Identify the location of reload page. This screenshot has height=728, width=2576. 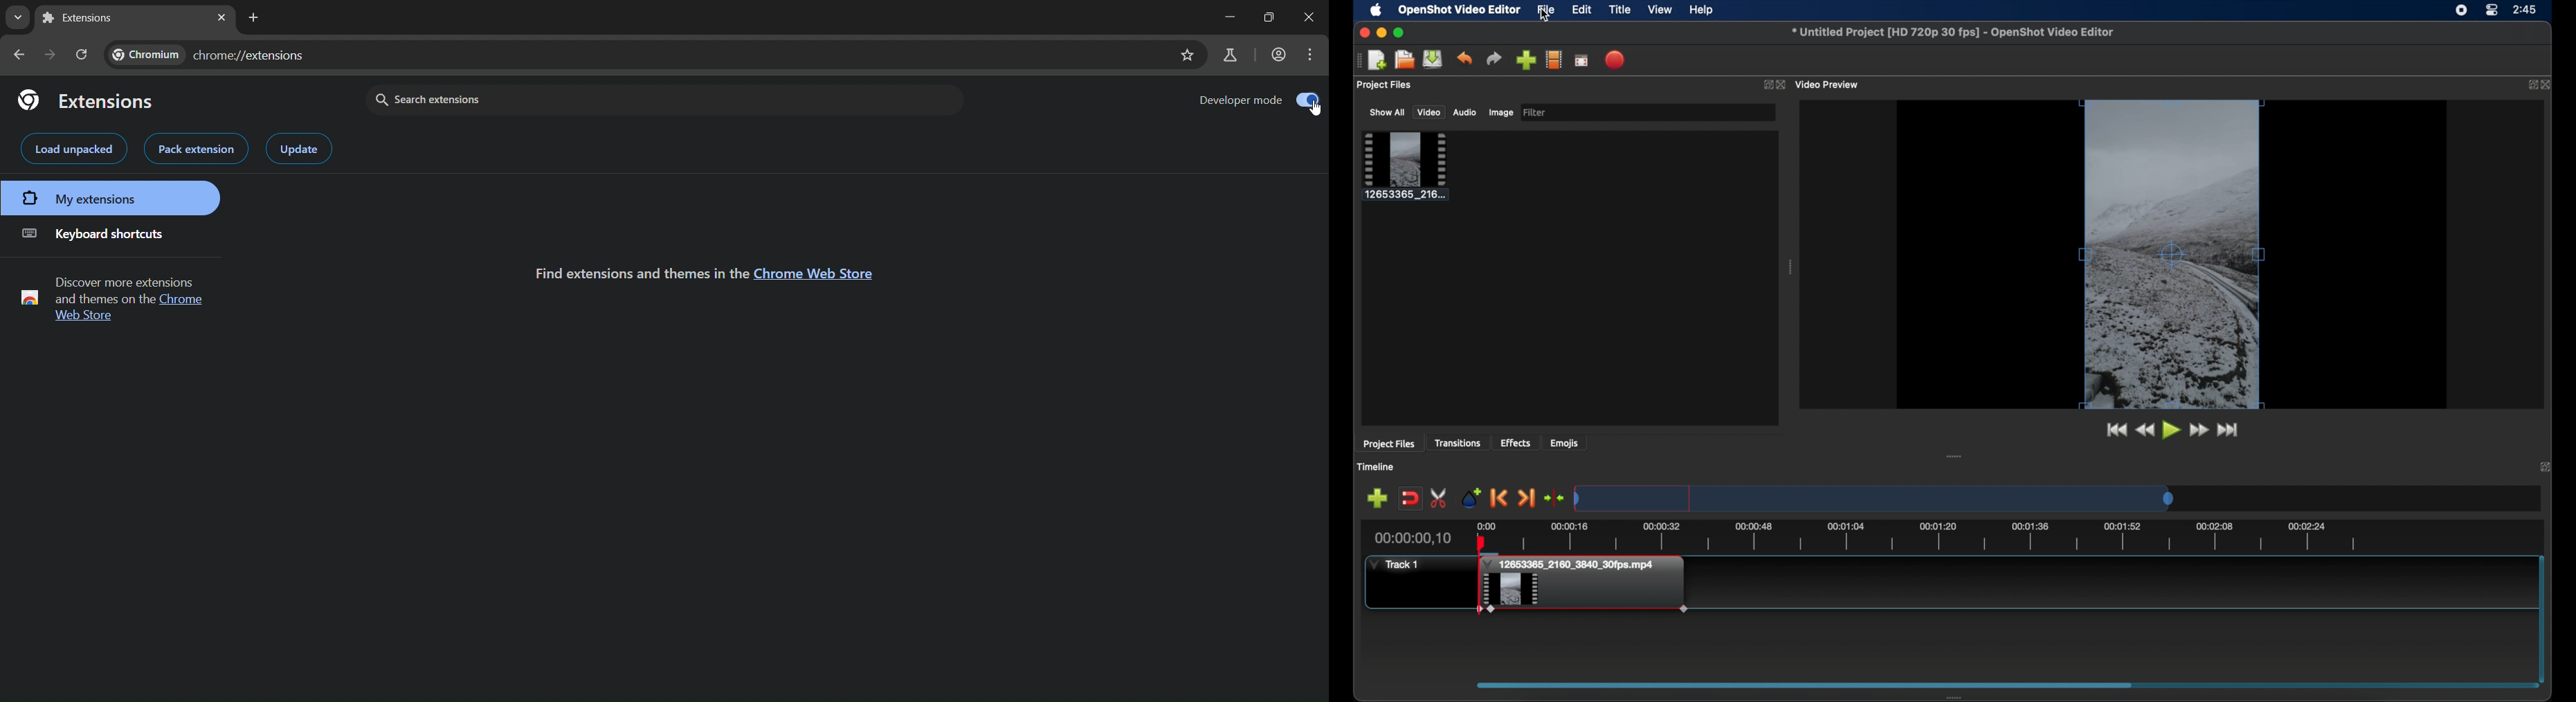
(82, 53).